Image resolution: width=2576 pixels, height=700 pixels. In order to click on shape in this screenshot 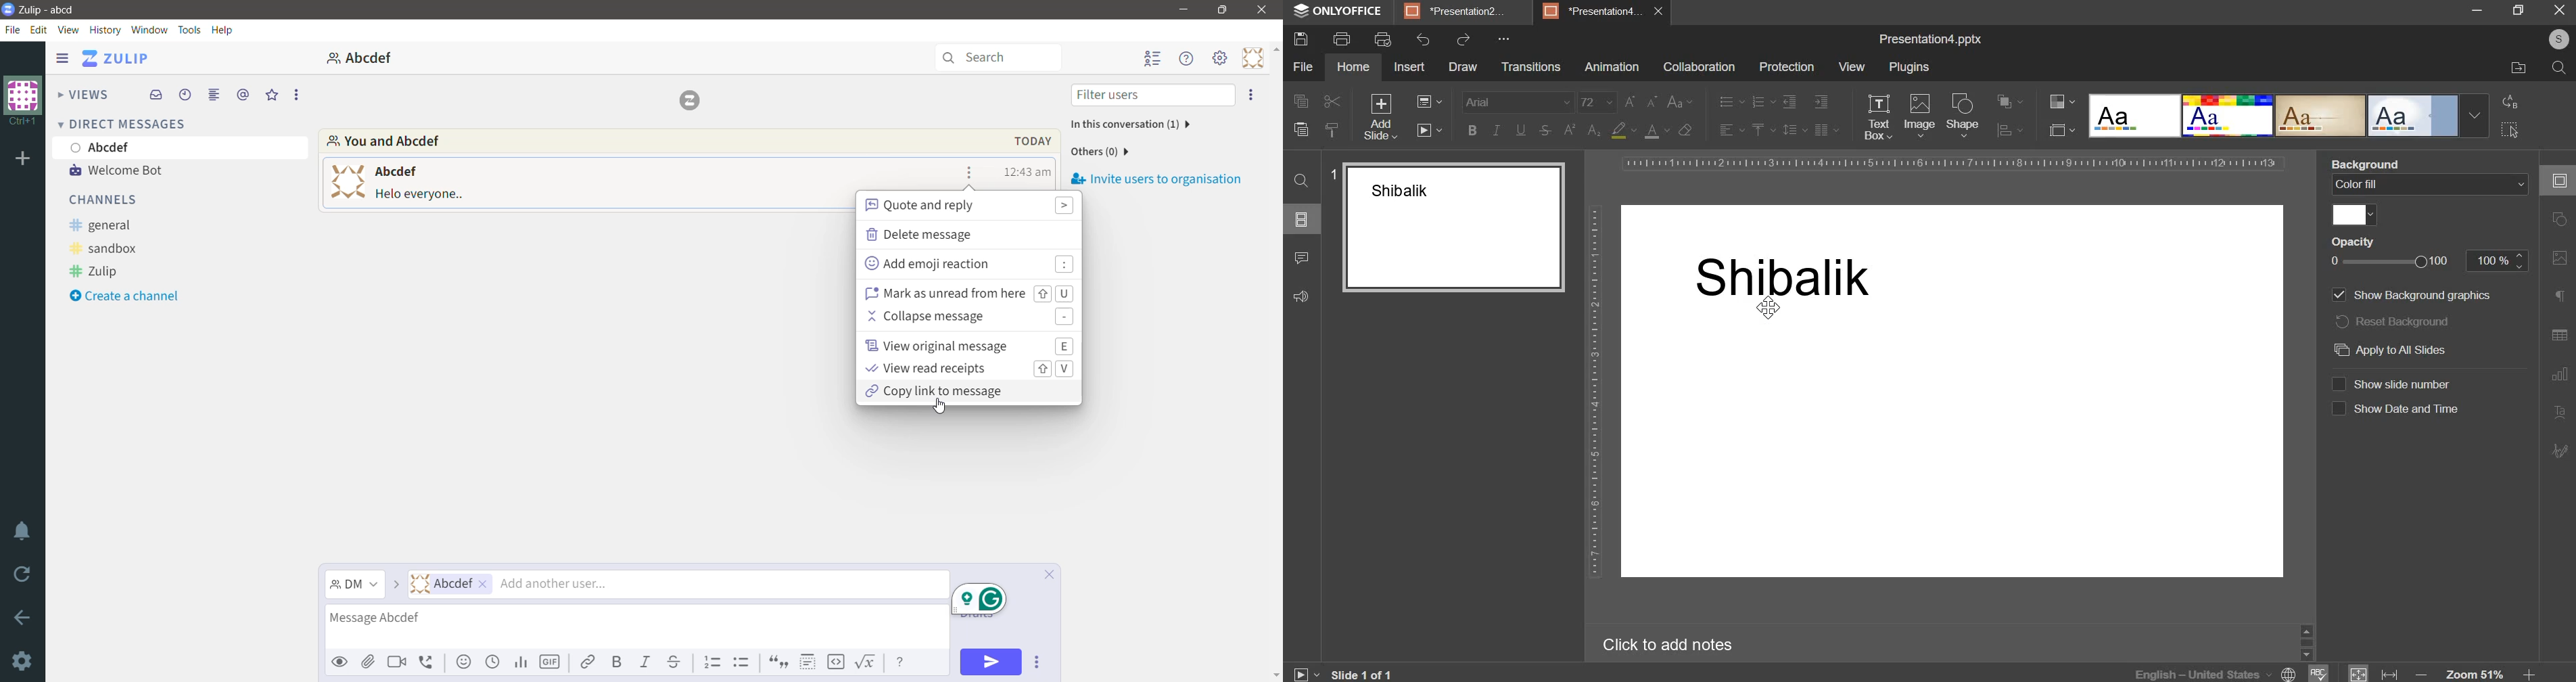, I will do `click(1965, 115)`.